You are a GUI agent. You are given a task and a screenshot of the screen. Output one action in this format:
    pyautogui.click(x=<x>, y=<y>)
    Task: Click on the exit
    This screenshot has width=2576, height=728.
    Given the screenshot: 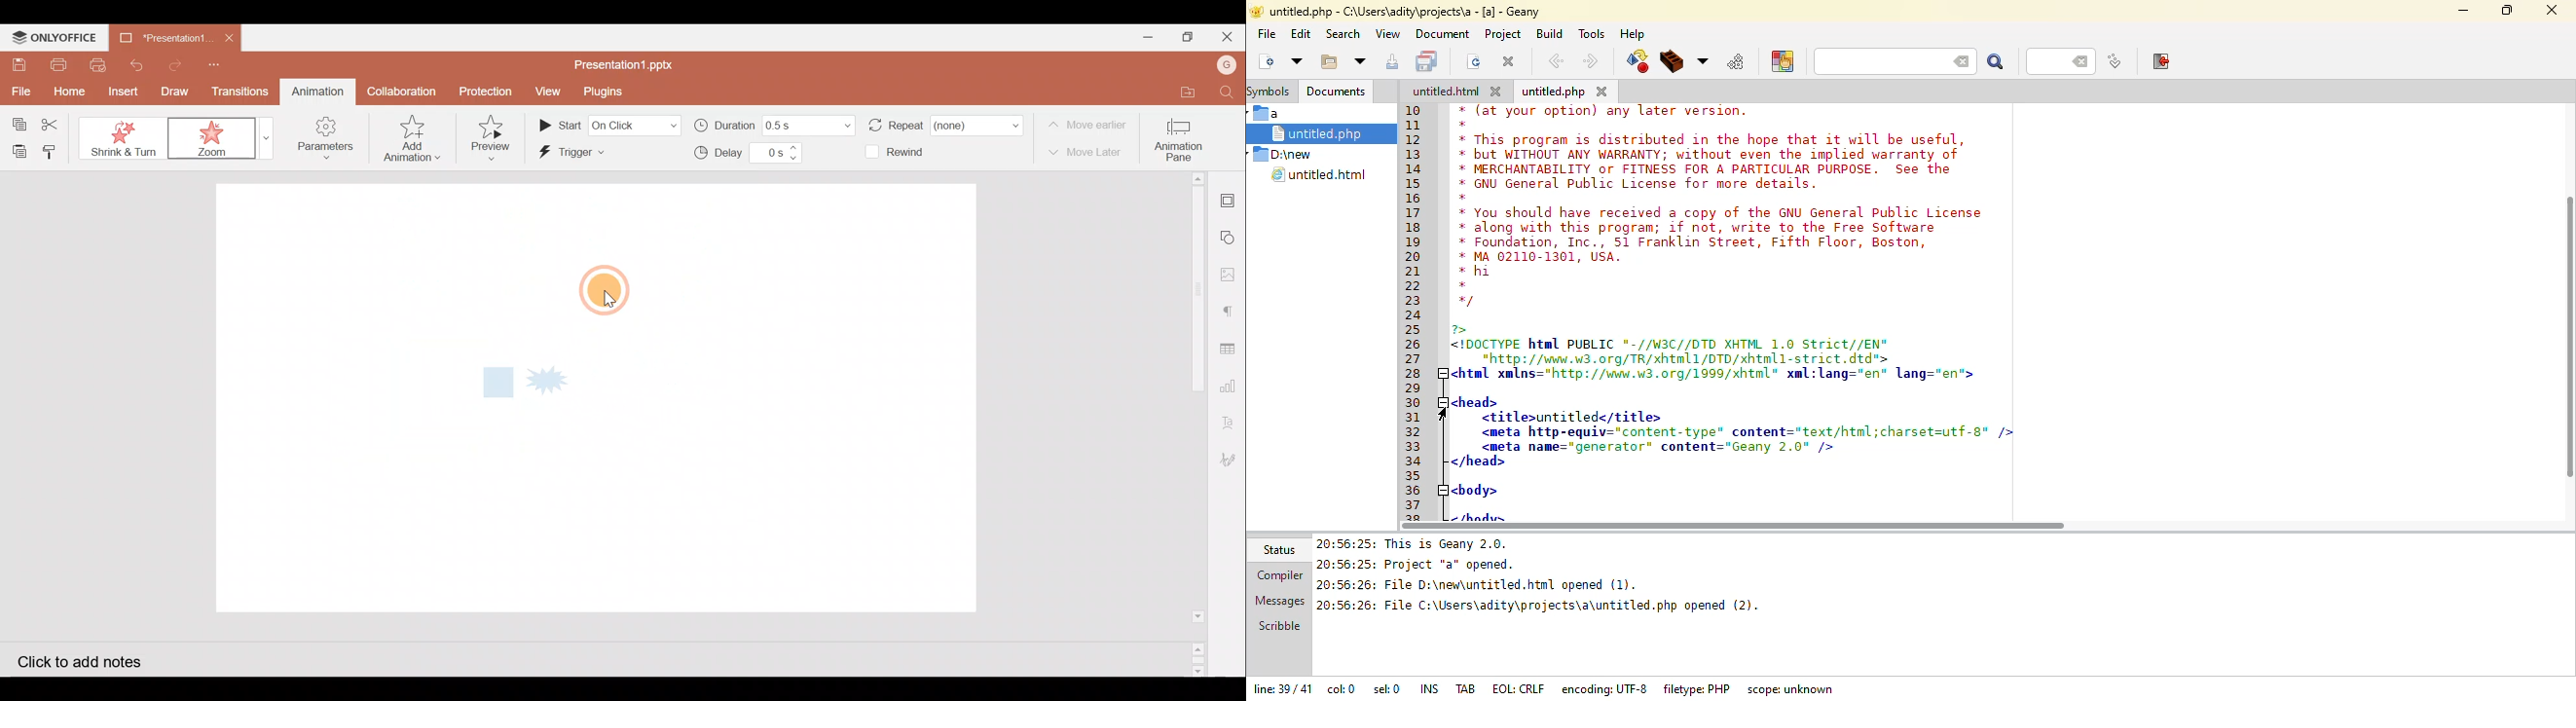 What is the action you would take?
    pyautogui.click(x=2162, y=62)
    